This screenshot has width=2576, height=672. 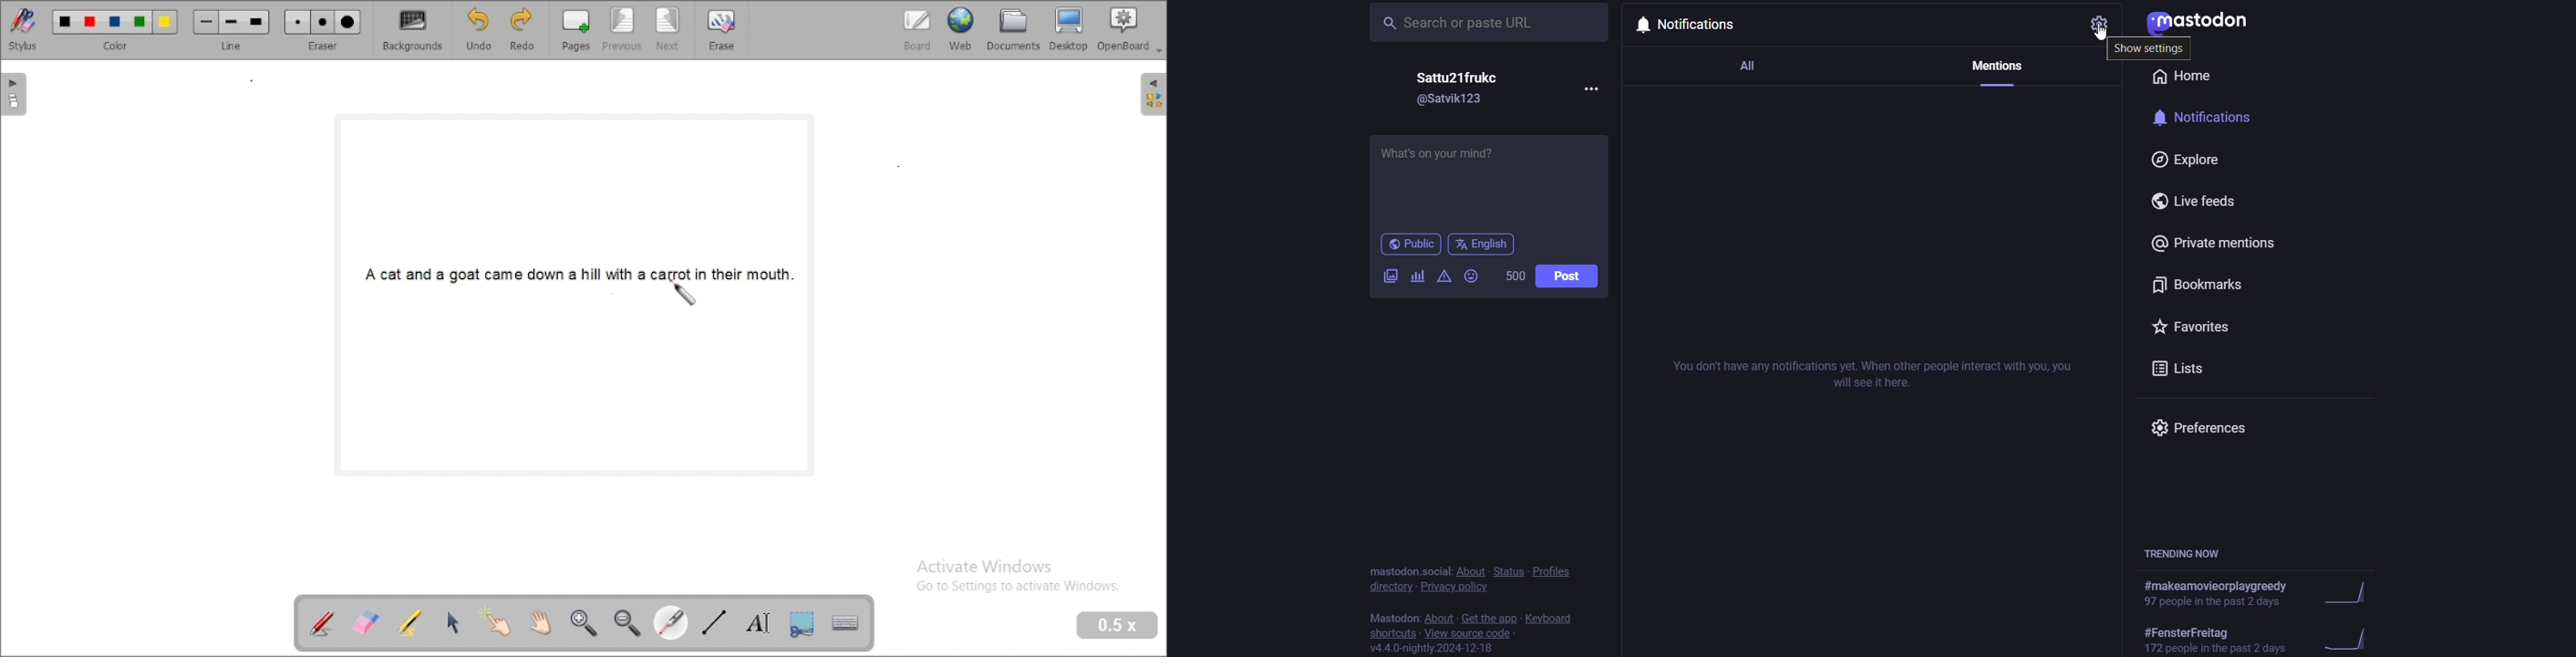 What do you see at coordinates (1391, 276) in the screenshot?
I see `Attach images` at bounding box center [1391, 276].